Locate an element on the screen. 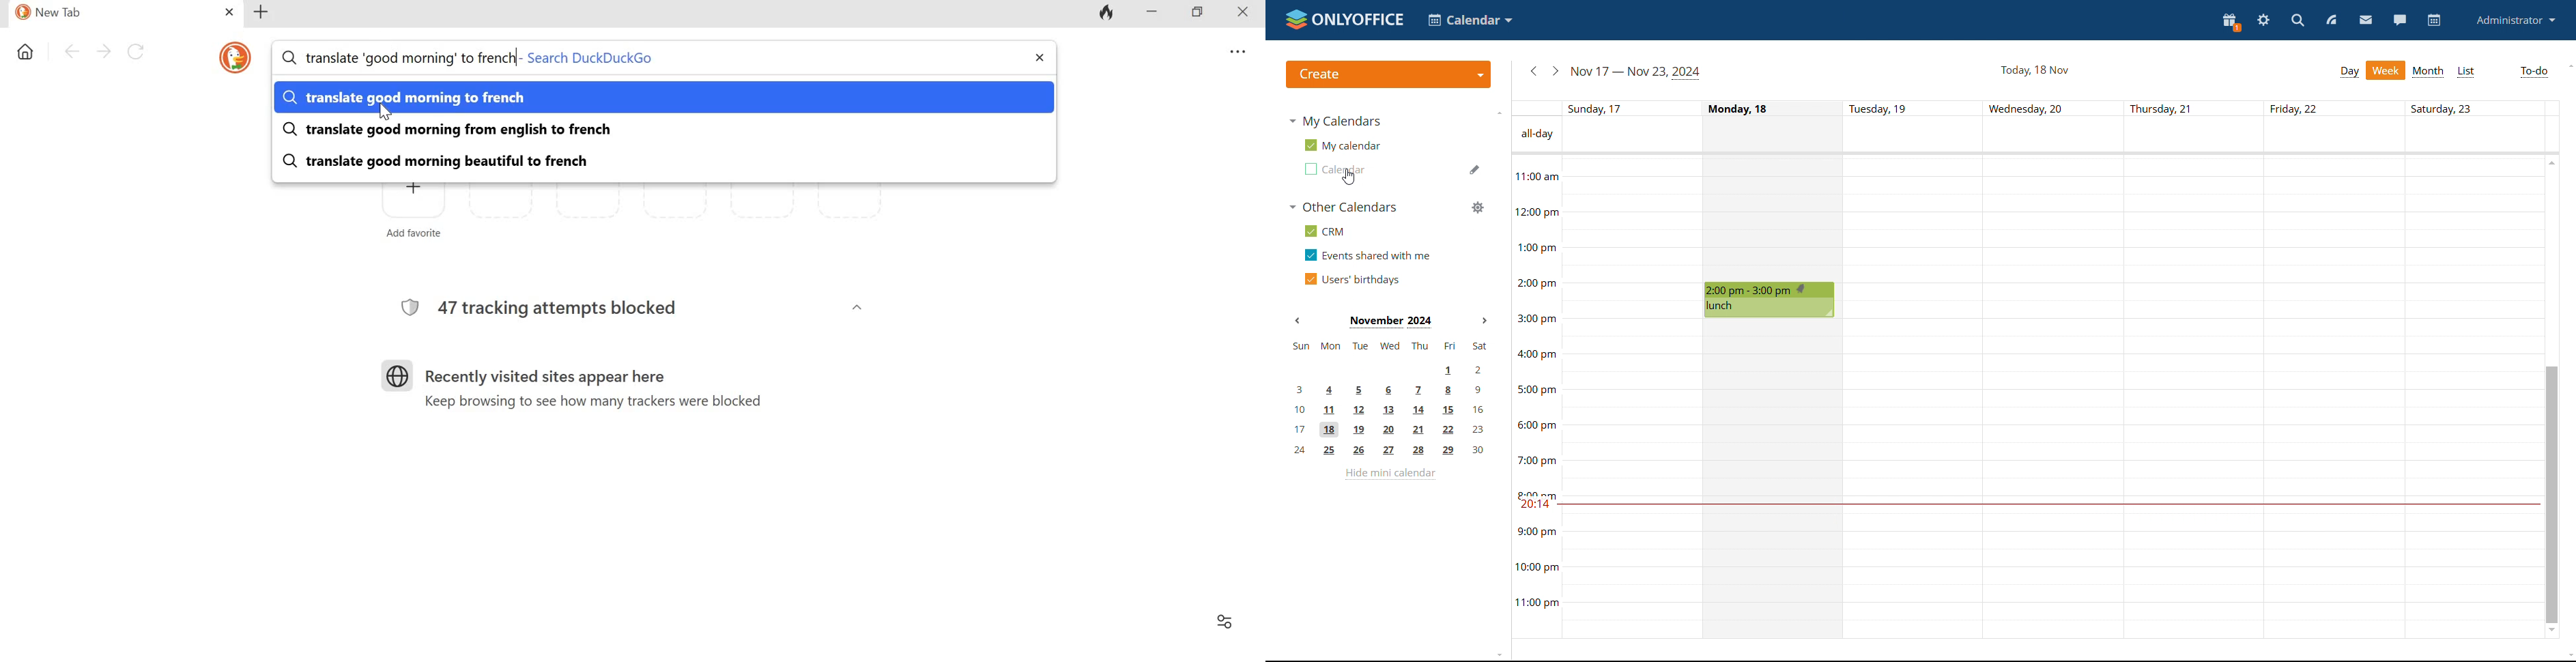  previous month is located at coordinates (1534, 72).